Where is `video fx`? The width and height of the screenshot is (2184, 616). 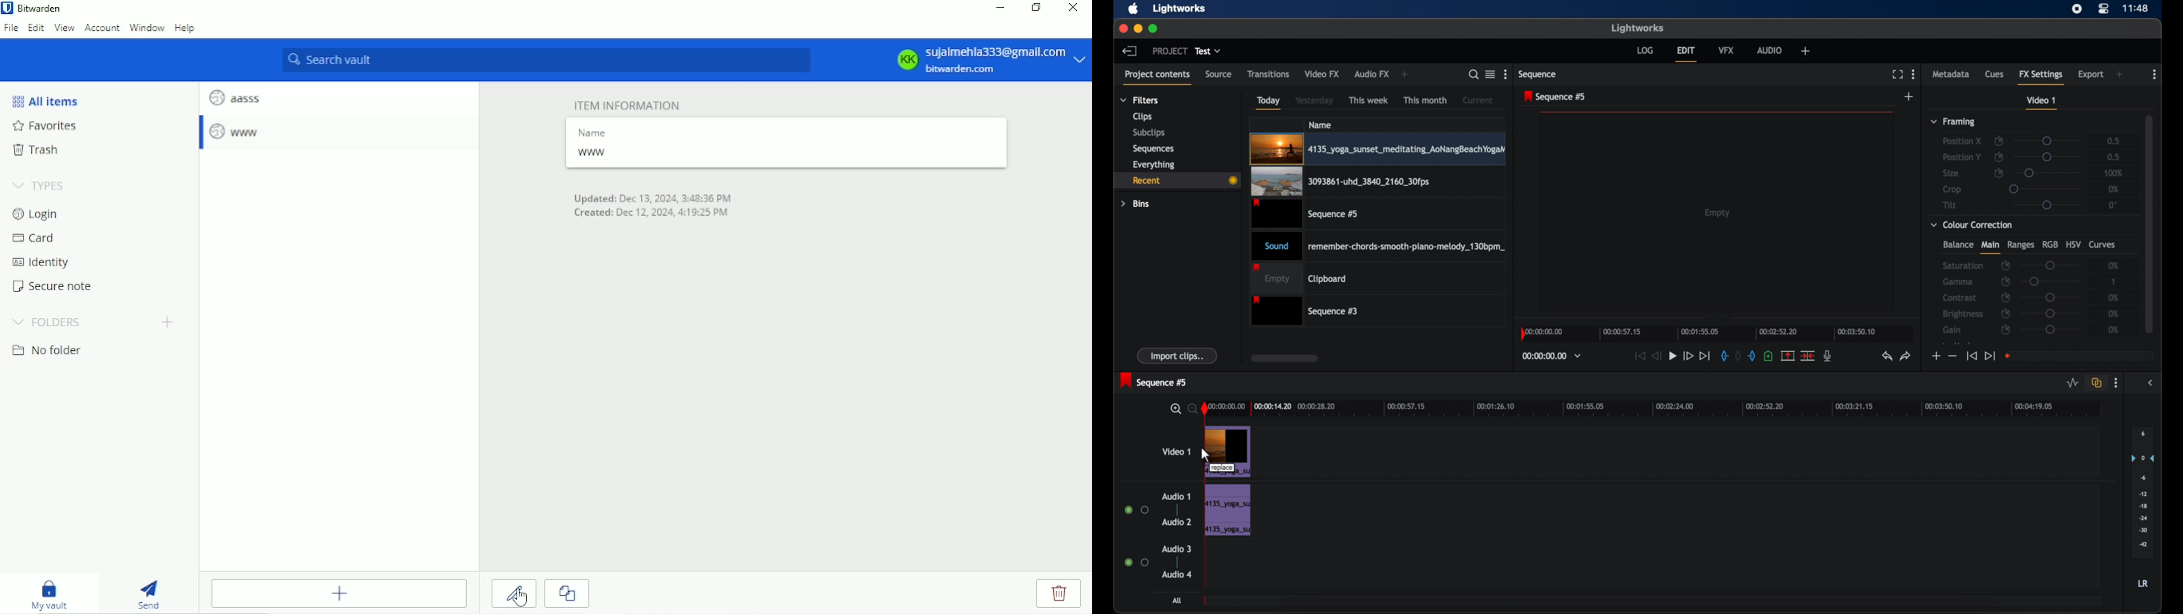
video fx is located at coordinates (1323, 74).